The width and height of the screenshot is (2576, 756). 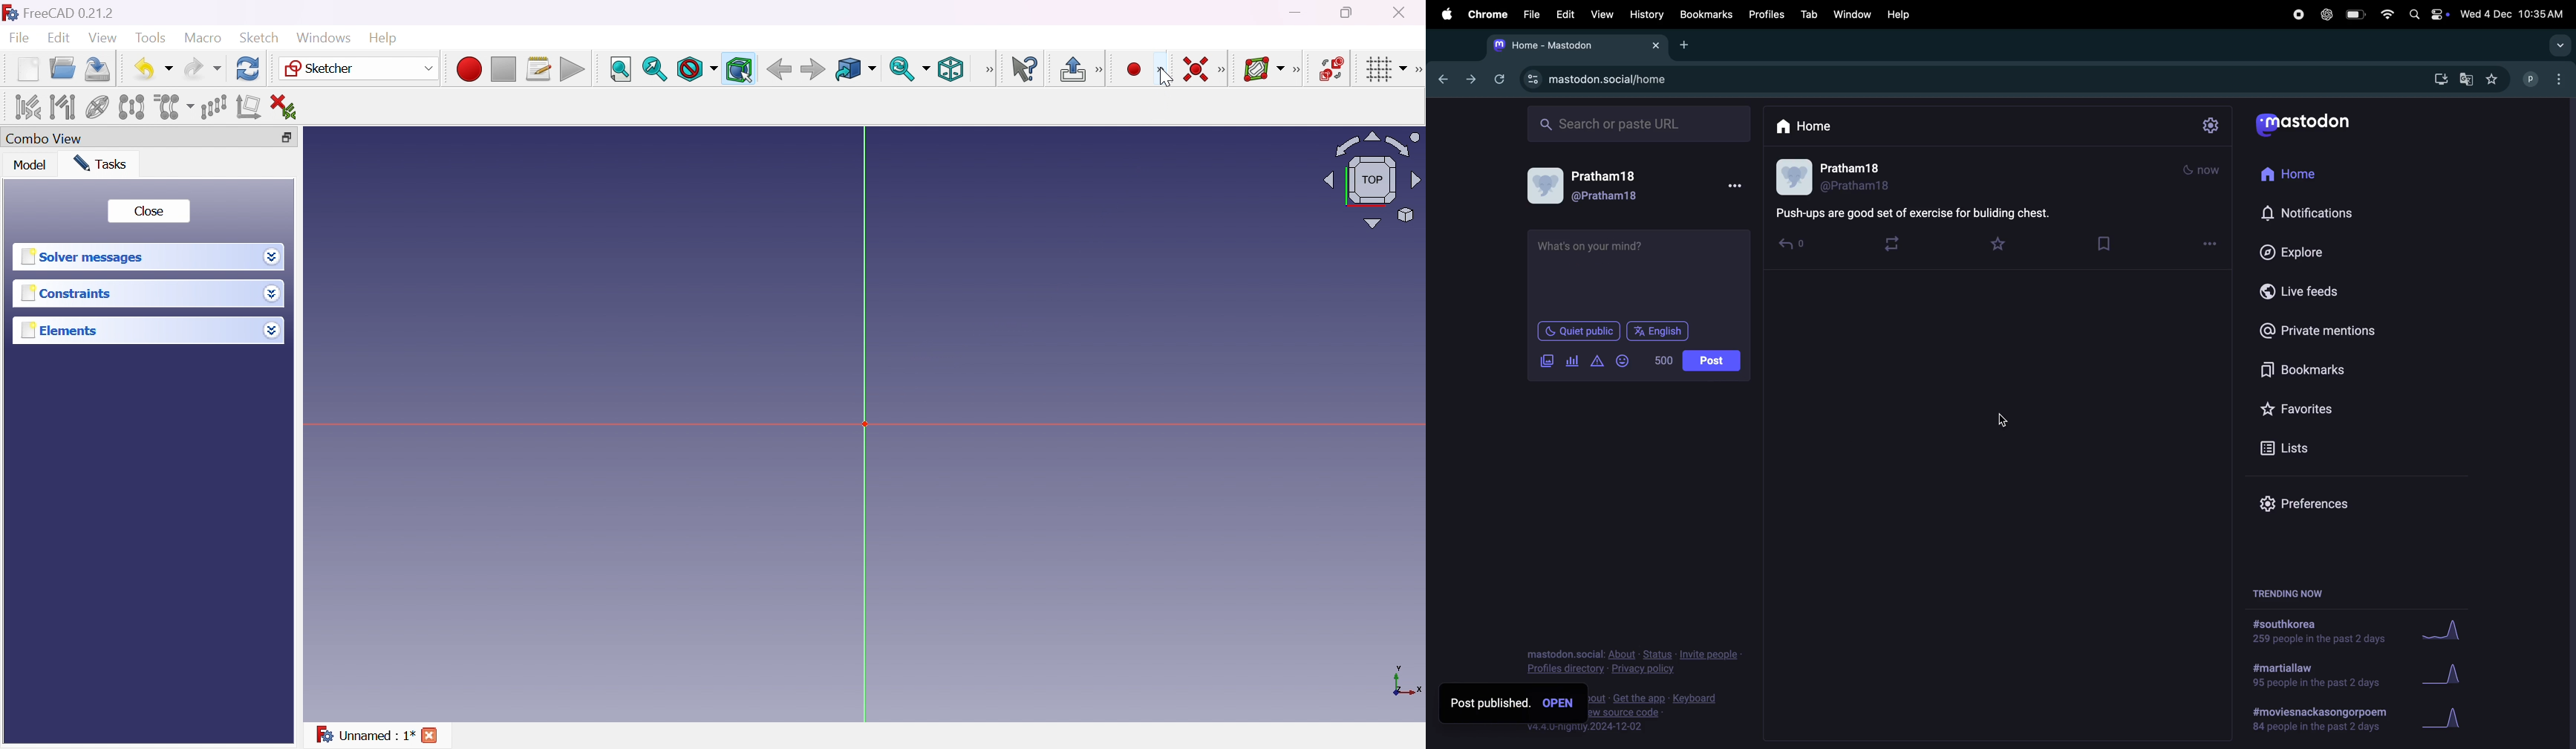 What do you see at coordinates (1643, 272) in the screenshot?
I see `text box` at bounding box center [1643, 272].